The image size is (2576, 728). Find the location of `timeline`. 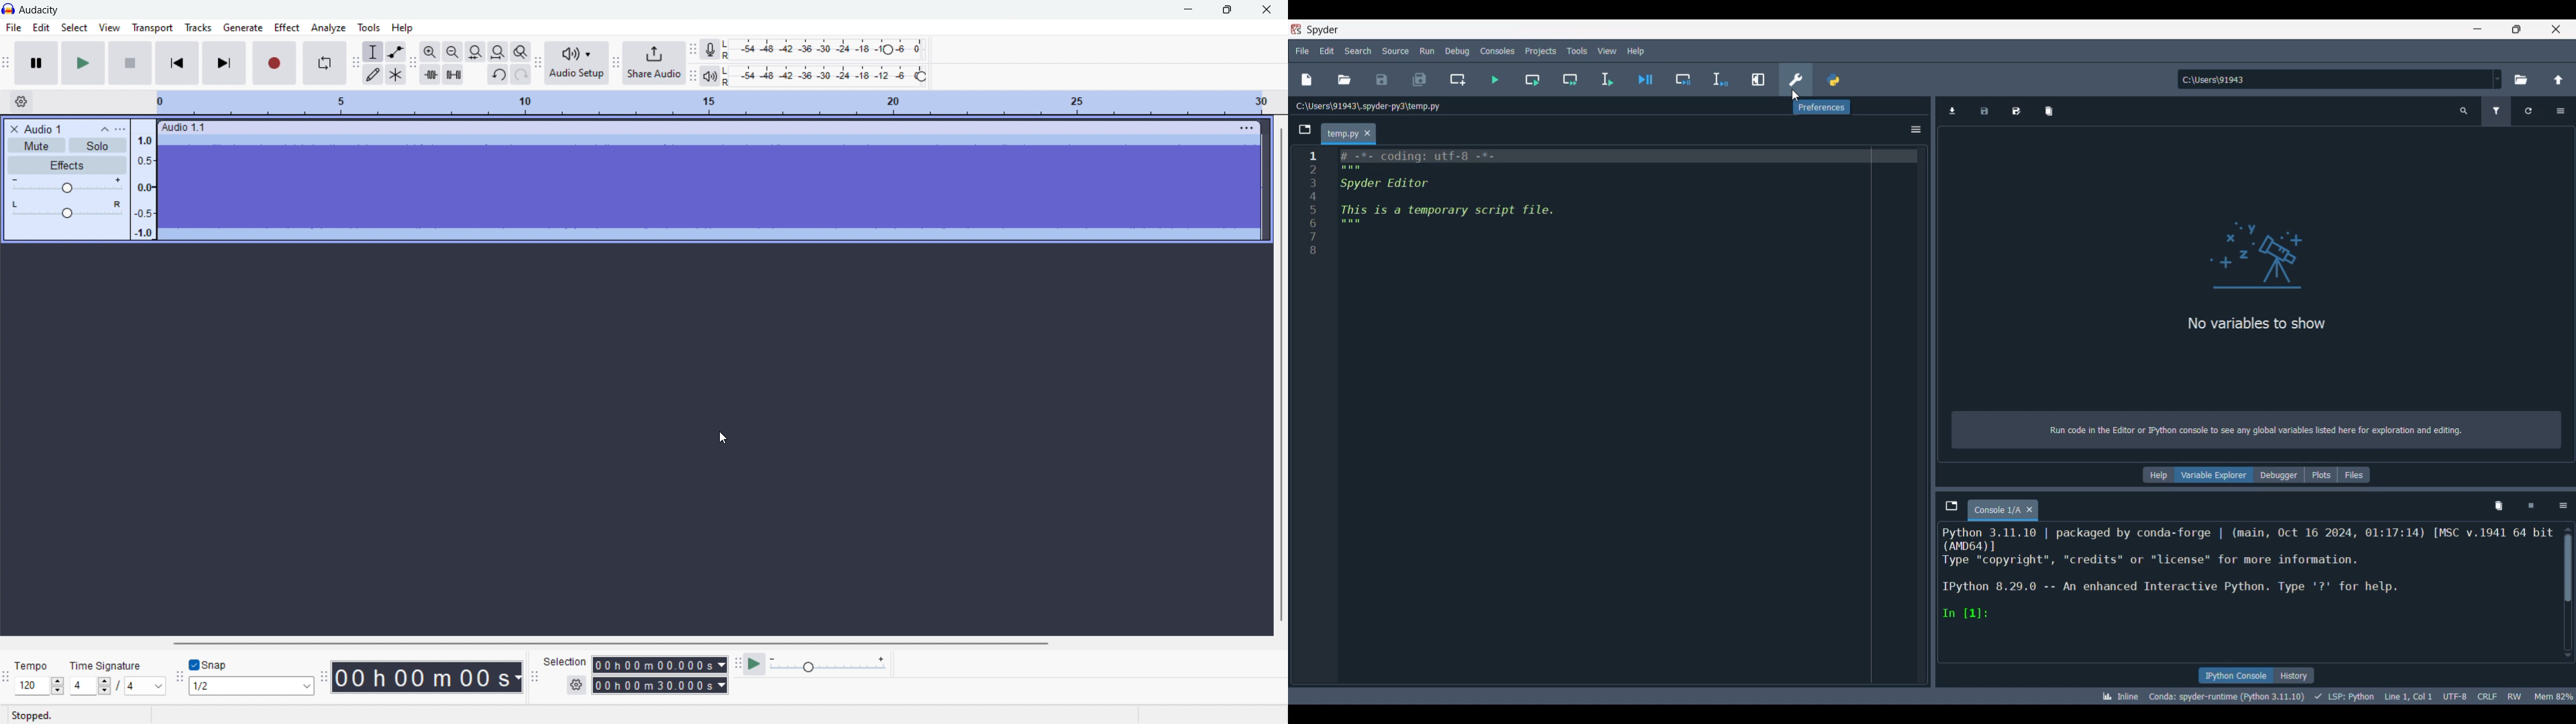

timeline is located at coordinates (716, 102).